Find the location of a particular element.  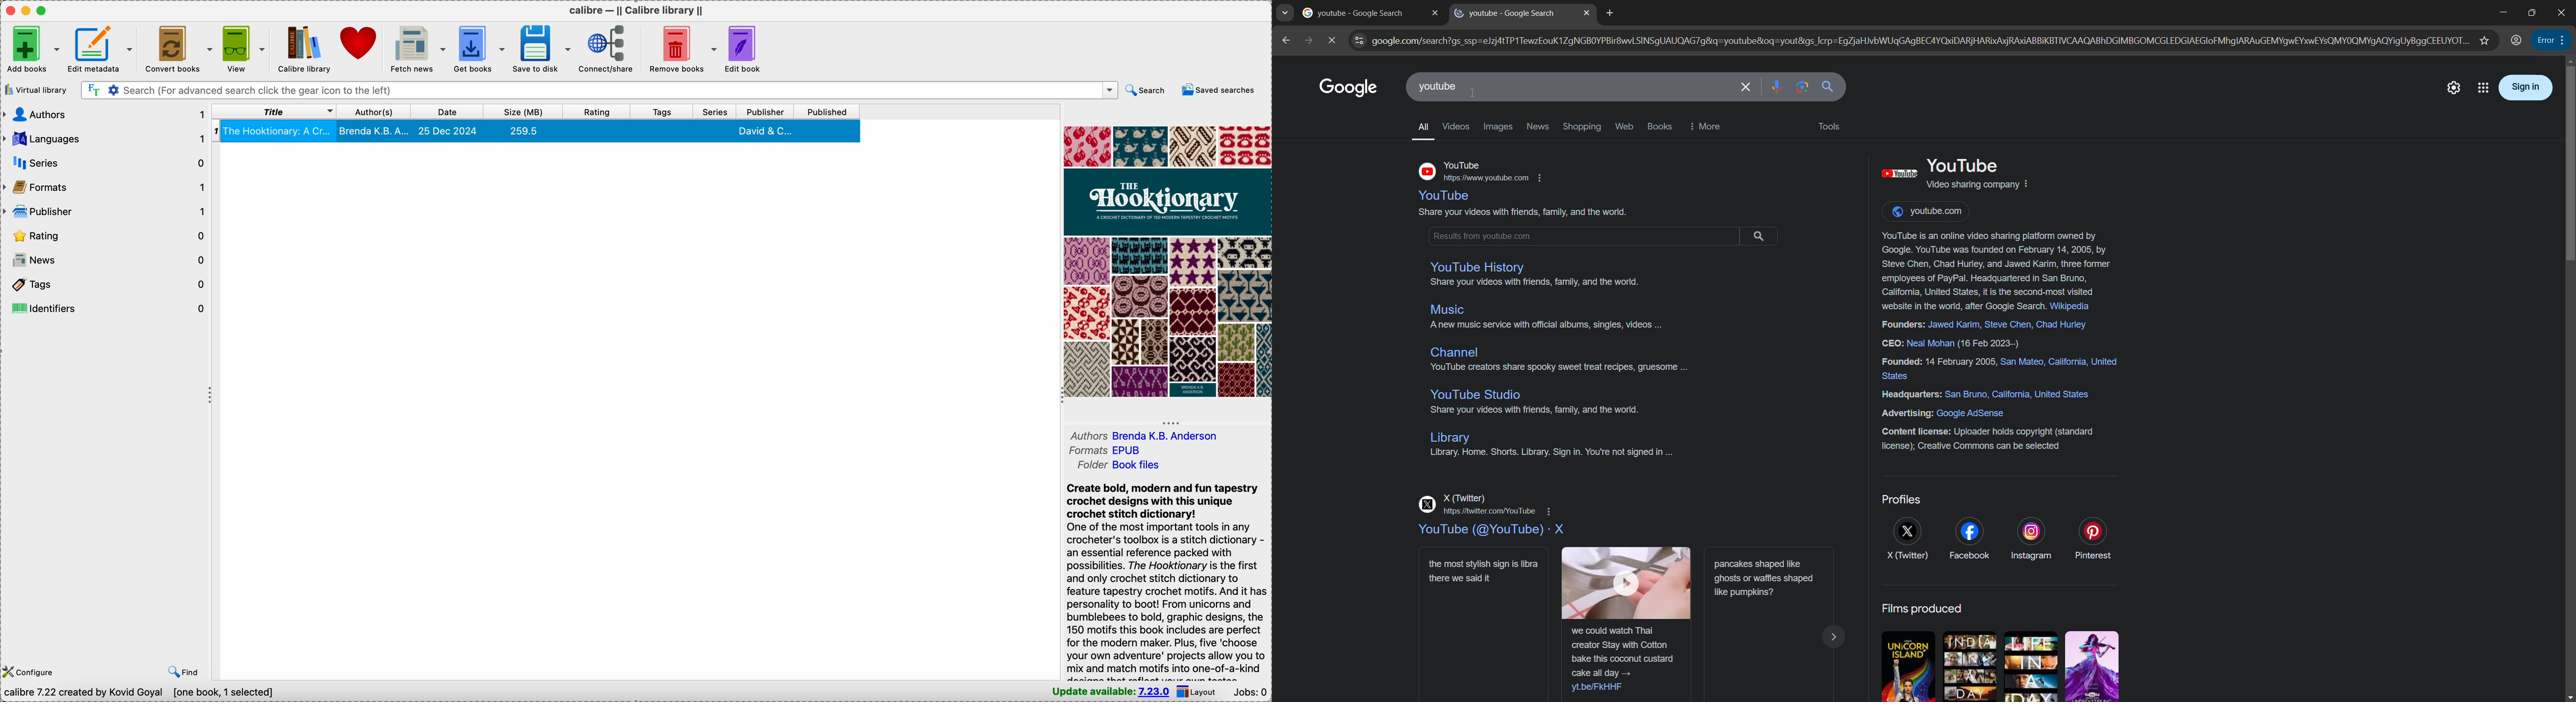

film-1 is located at coordinates (1907, 665).